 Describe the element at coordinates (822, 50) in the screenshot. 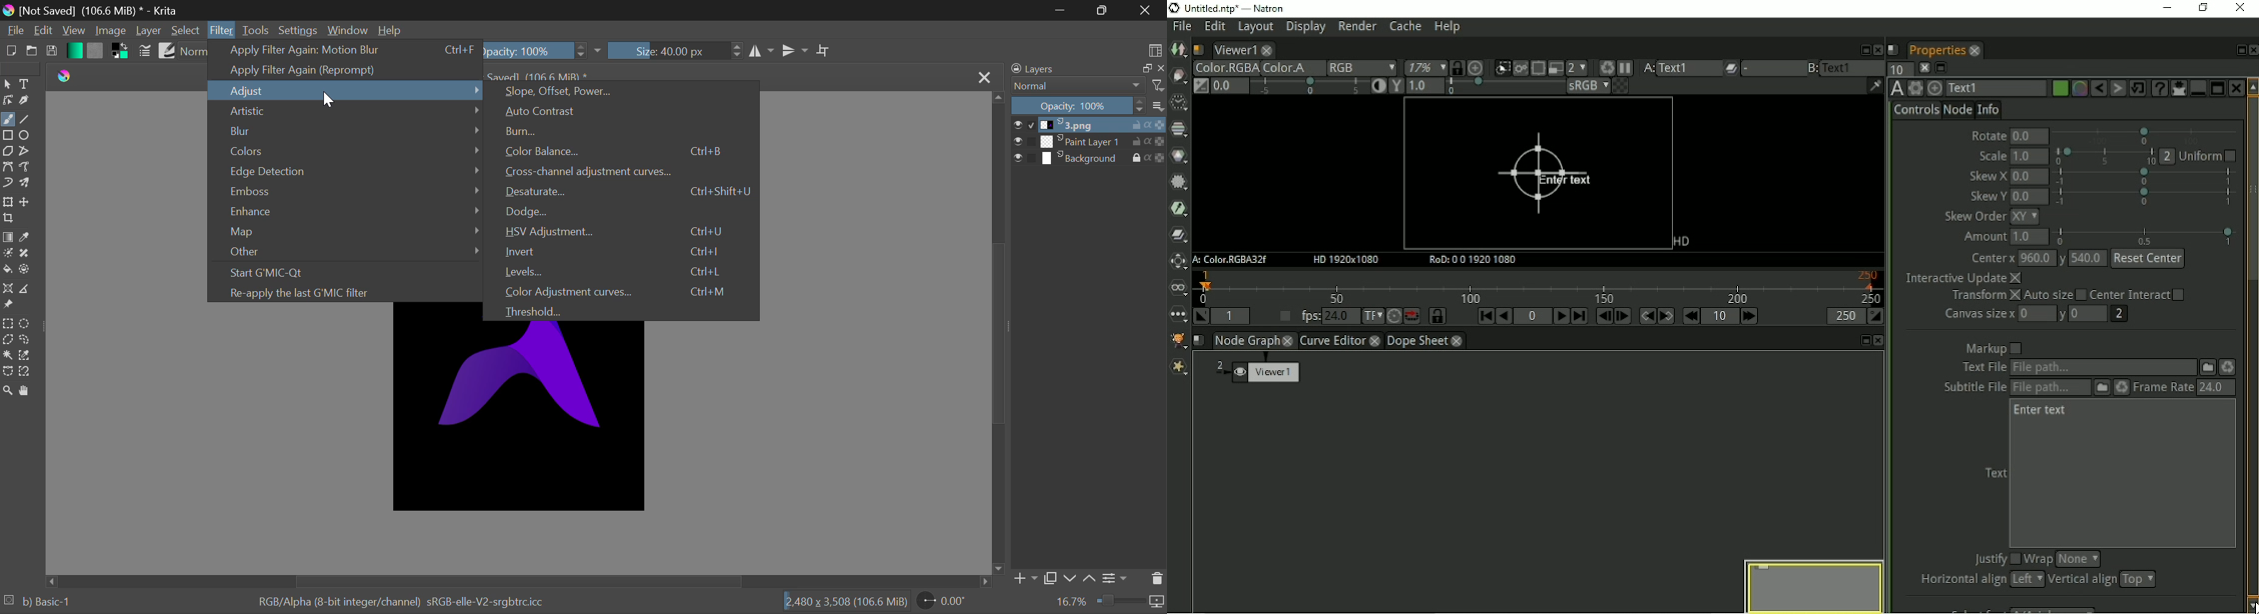

I see `Crop` at that location.